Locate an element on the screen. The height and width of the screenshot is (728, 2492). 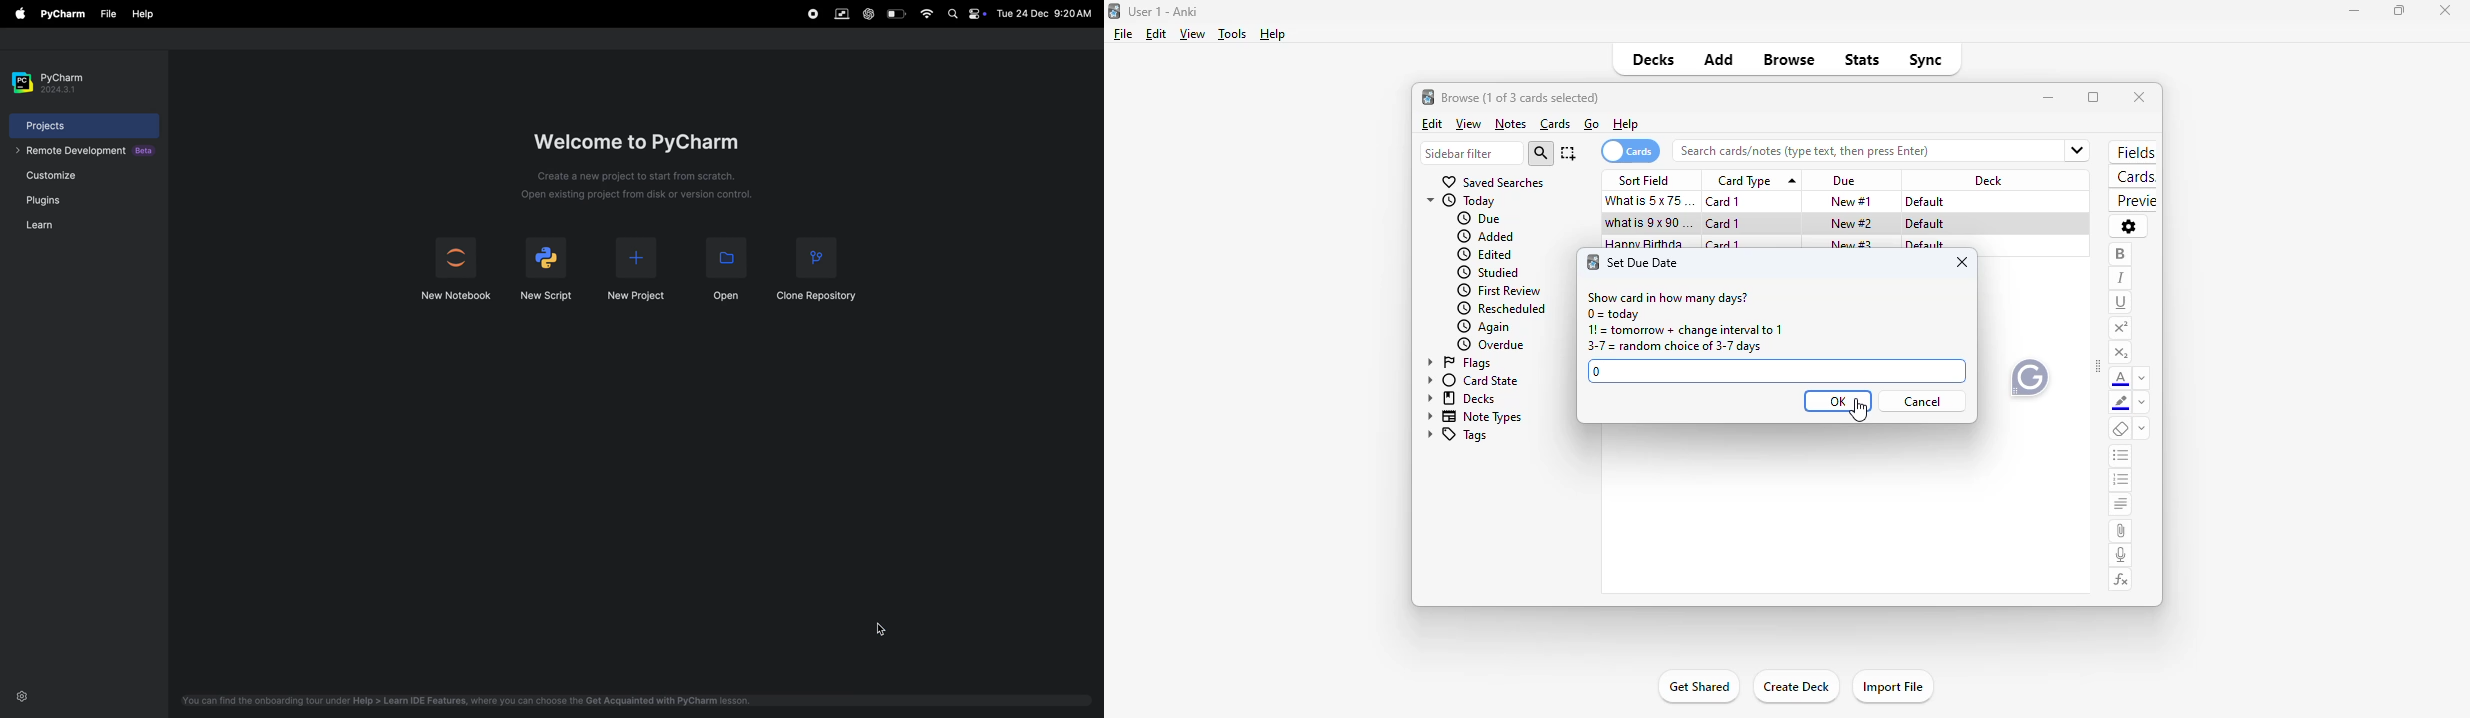
bold is located at coordinates (2119, 255).